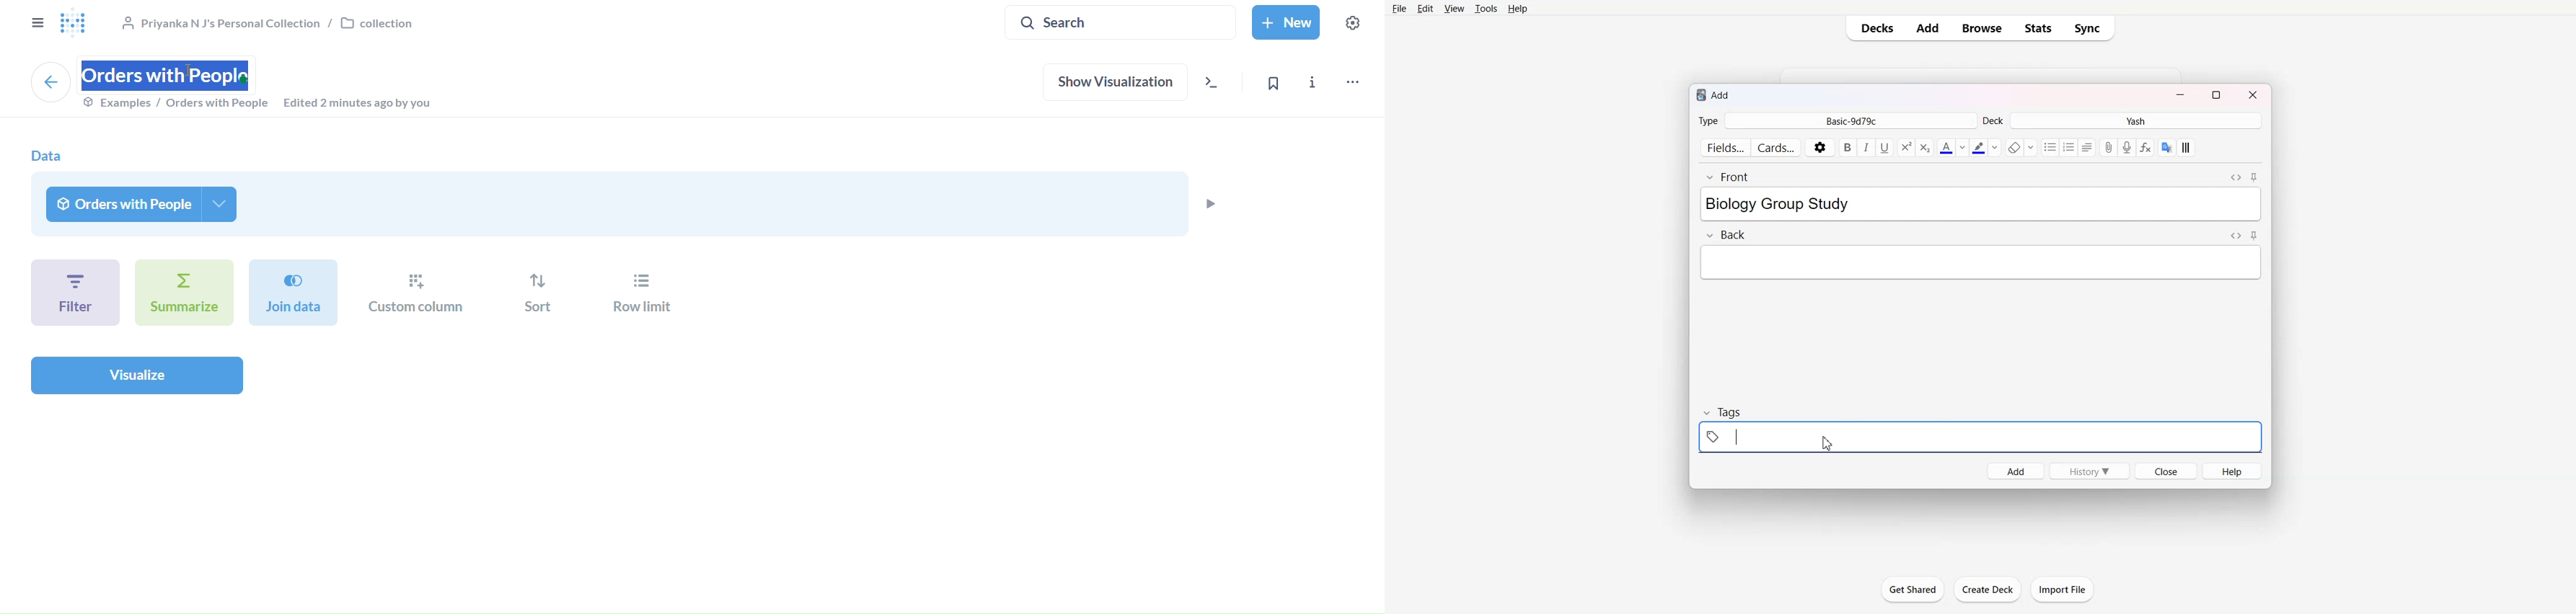 This screenshot has height=616, width=2576. I want to click on collection, so click(266, 22).